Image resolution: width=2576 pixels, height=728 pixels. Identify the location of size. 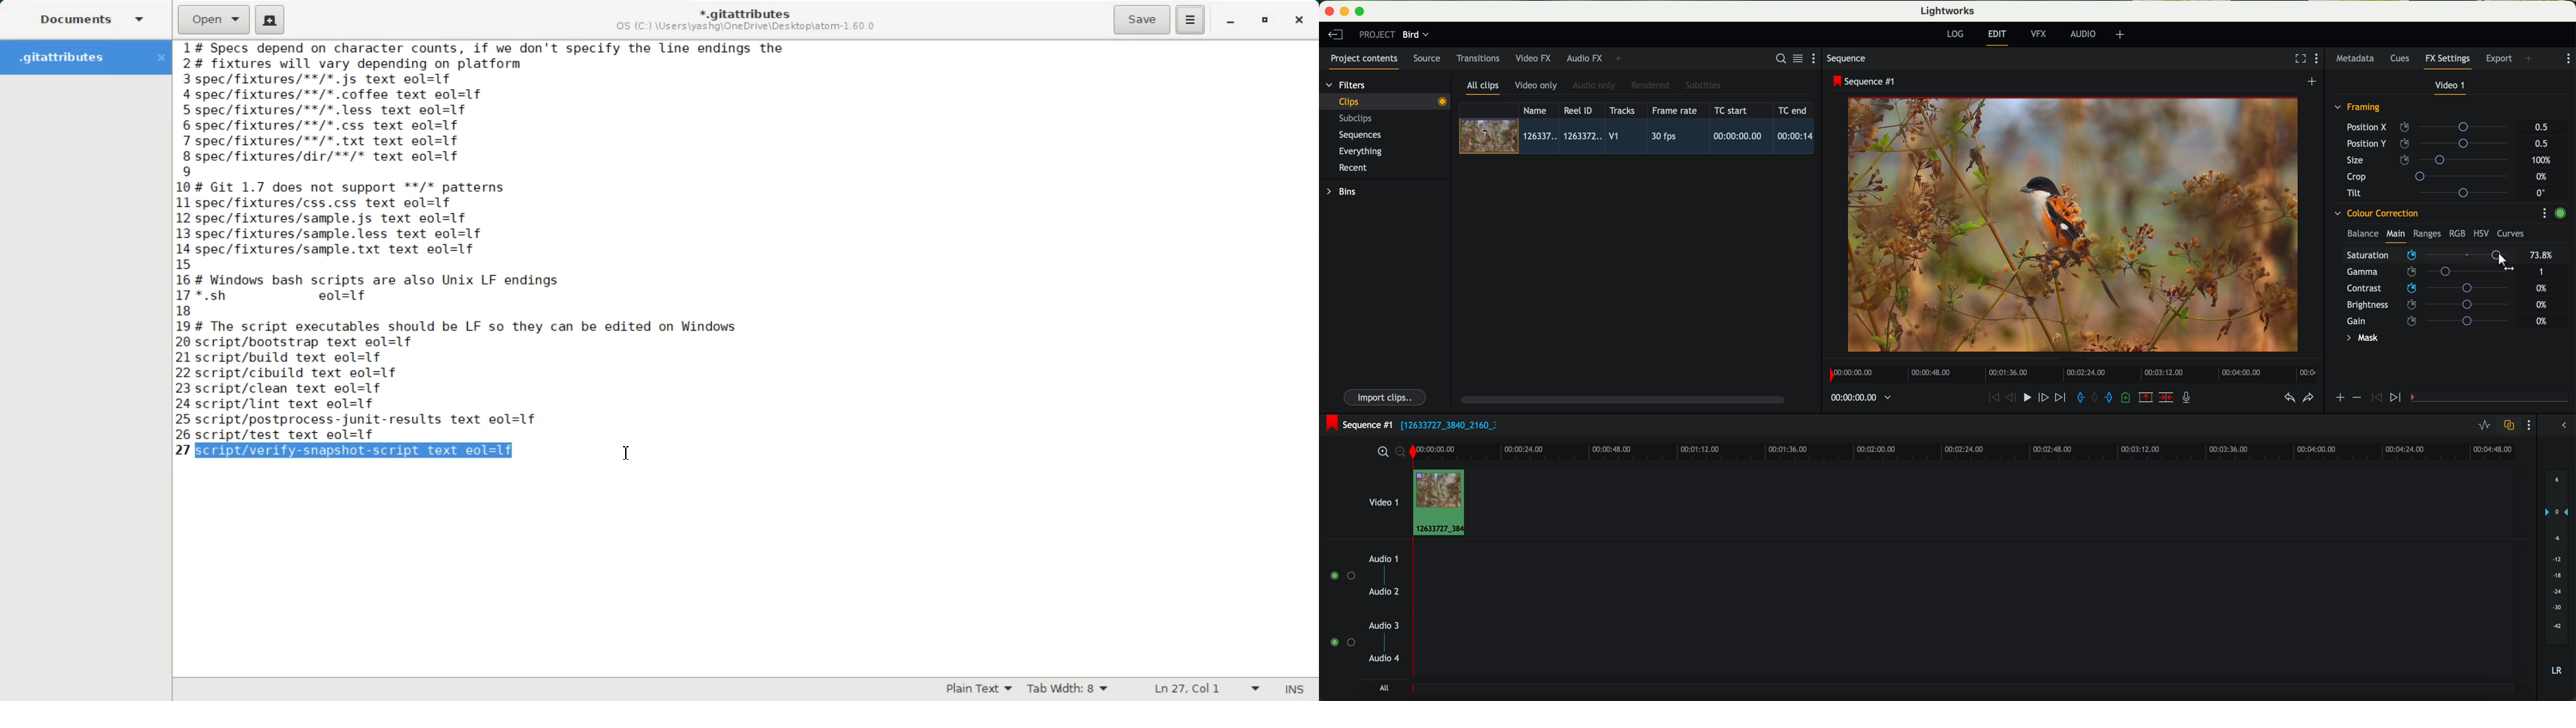
(2431, 160).